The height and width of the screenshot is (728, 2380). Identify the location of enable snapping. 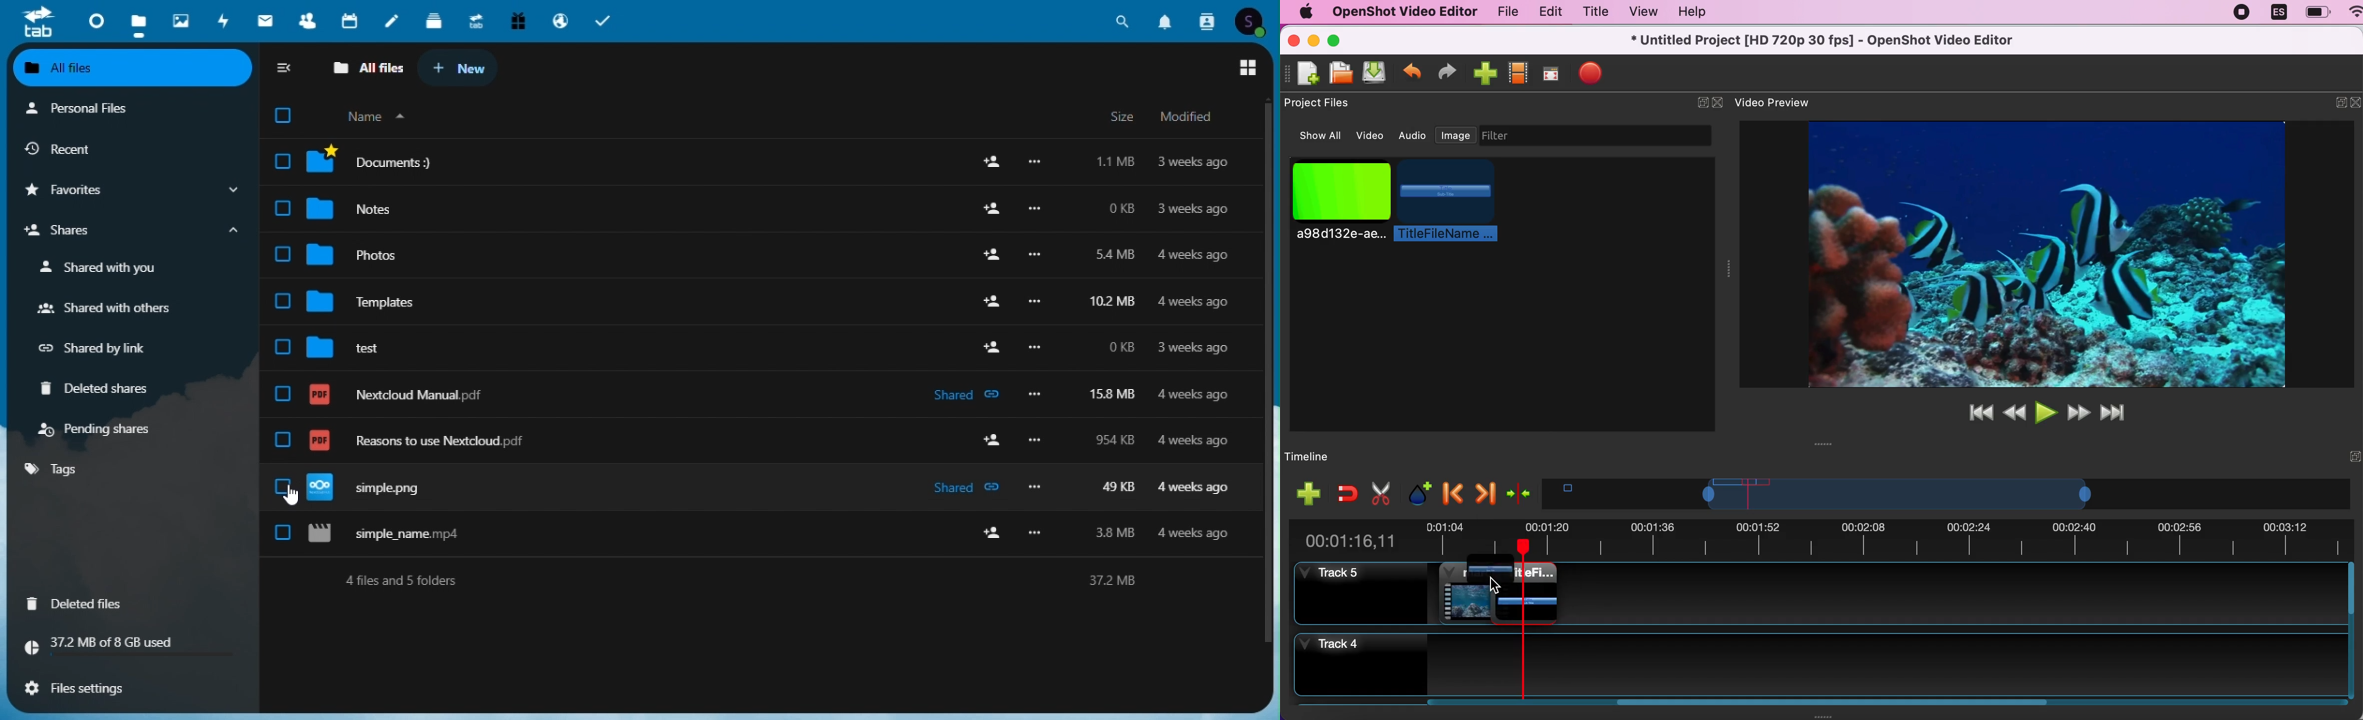
(1344, 493).